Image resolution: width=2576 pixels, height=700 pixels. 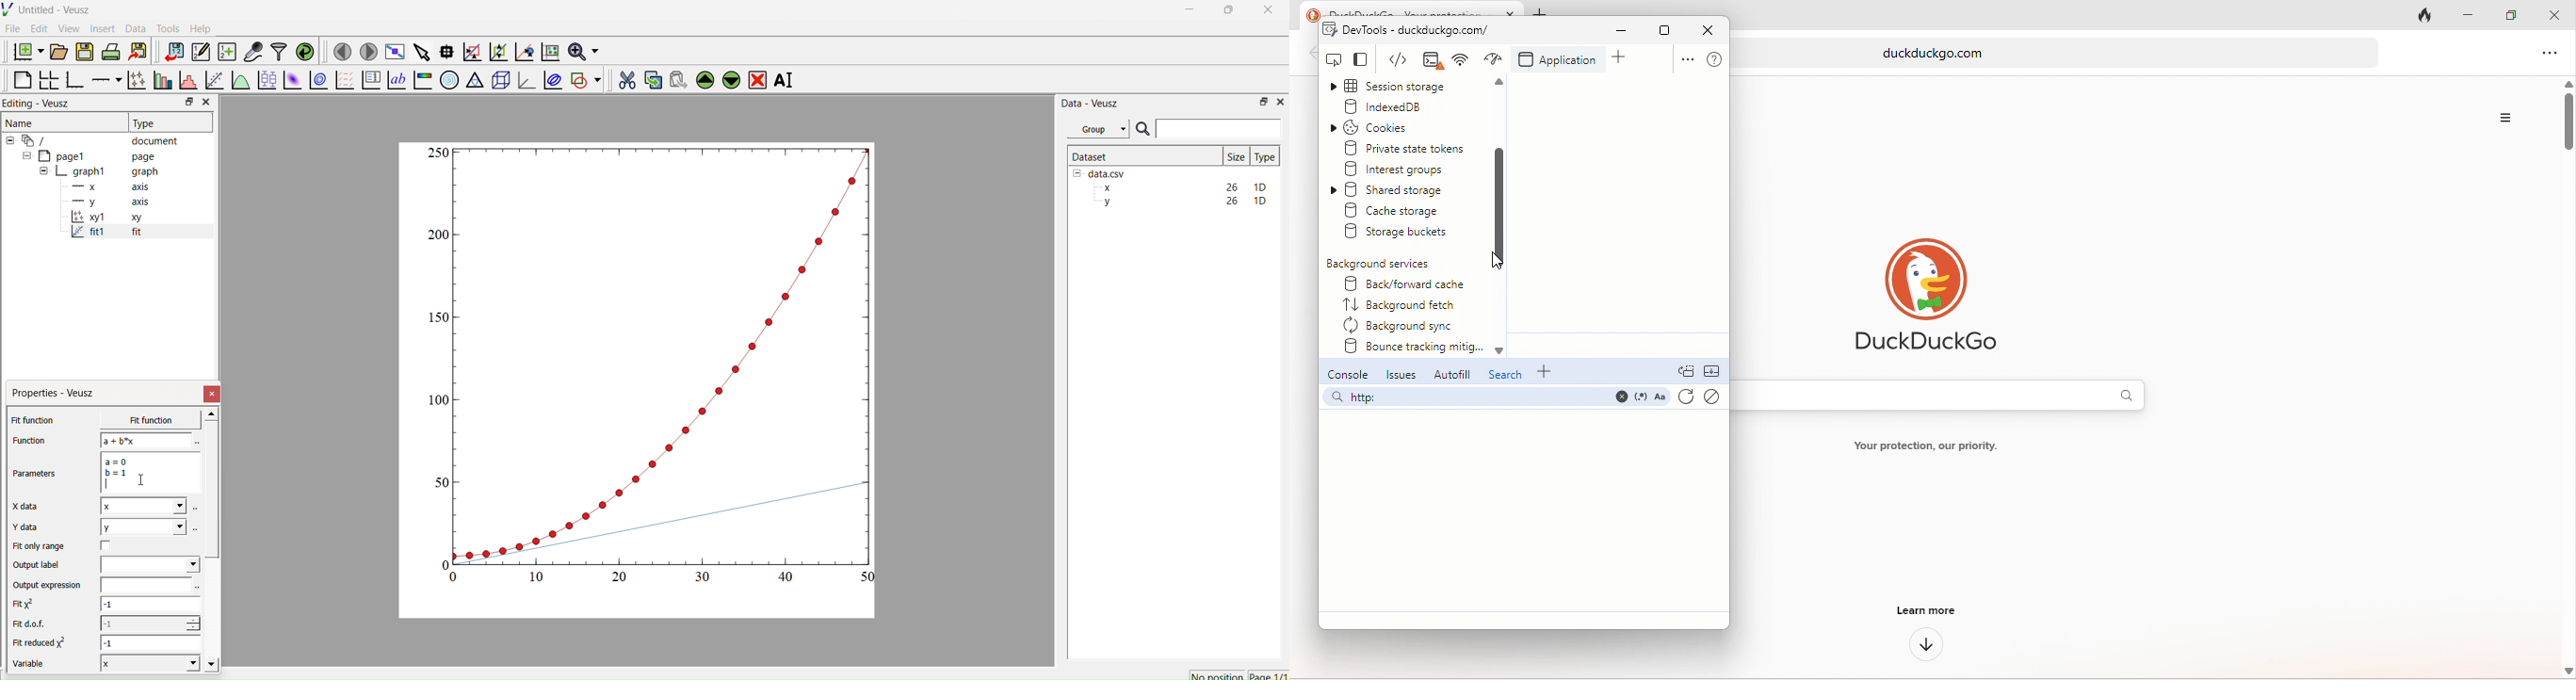 I want to click on add, so click(x=1625, y=59).